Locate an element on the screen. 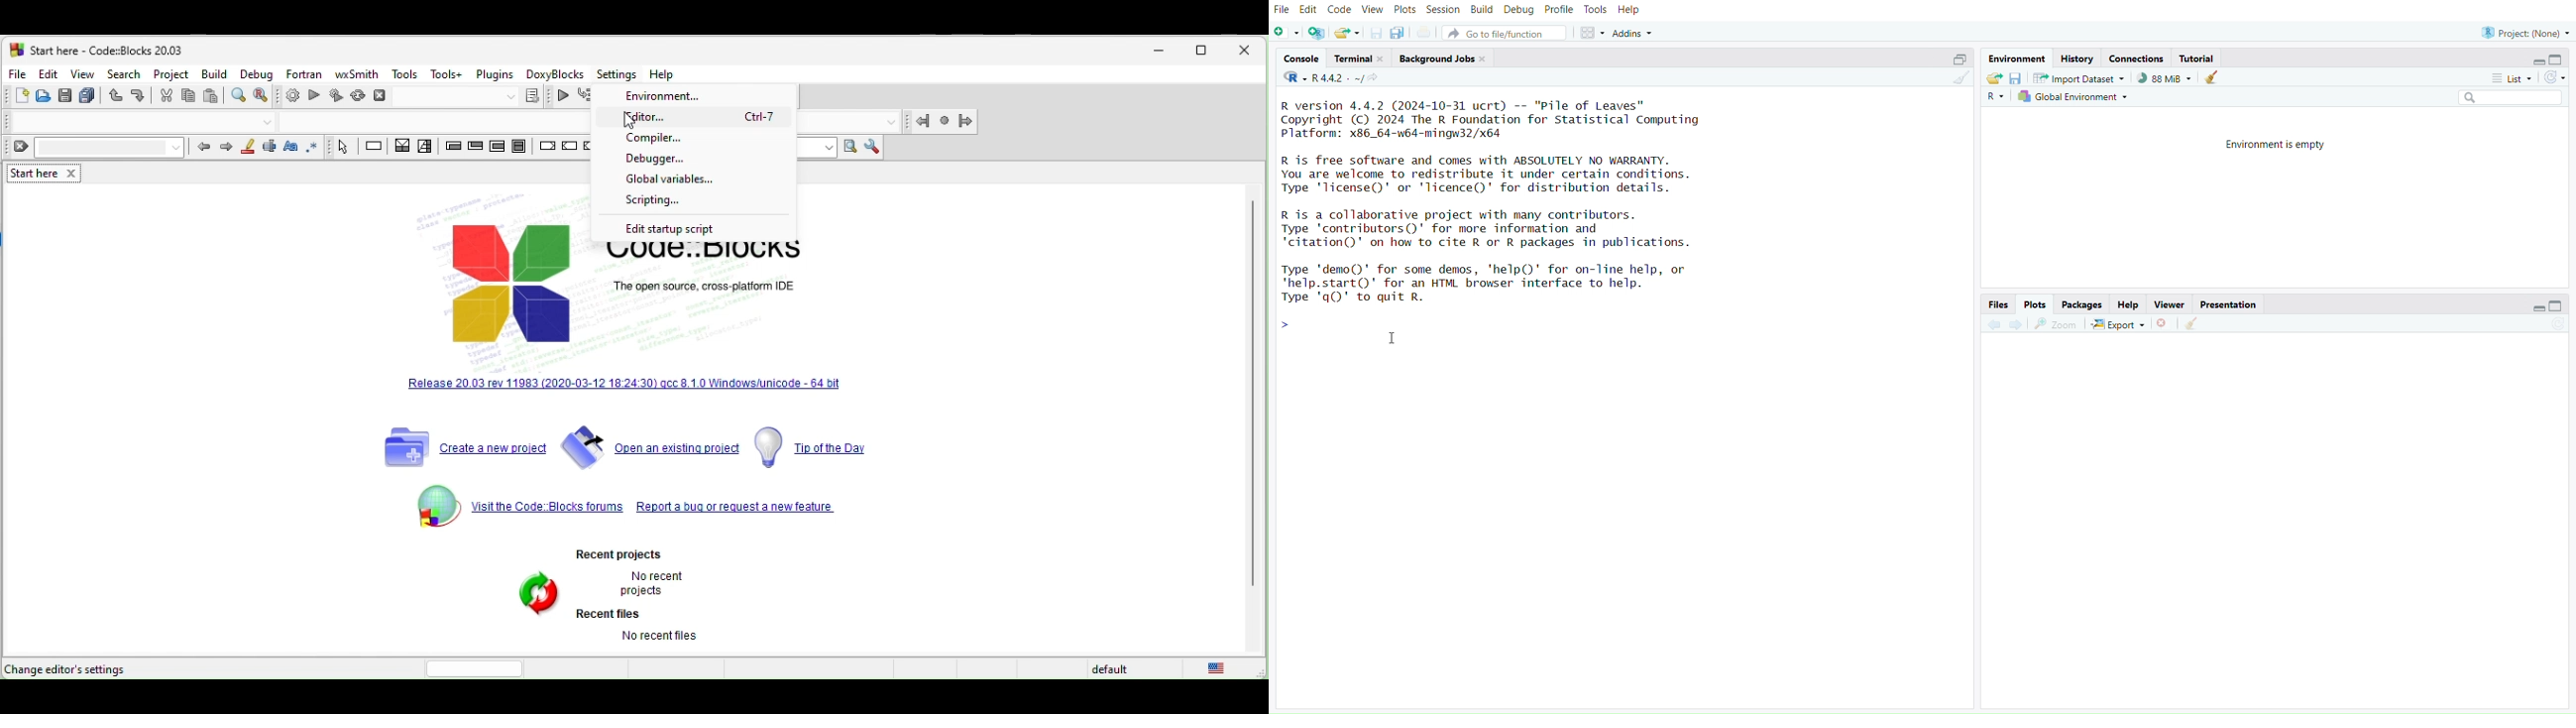 This screenshot has width=2576, height=728. project is located at coordinates (171, 72).